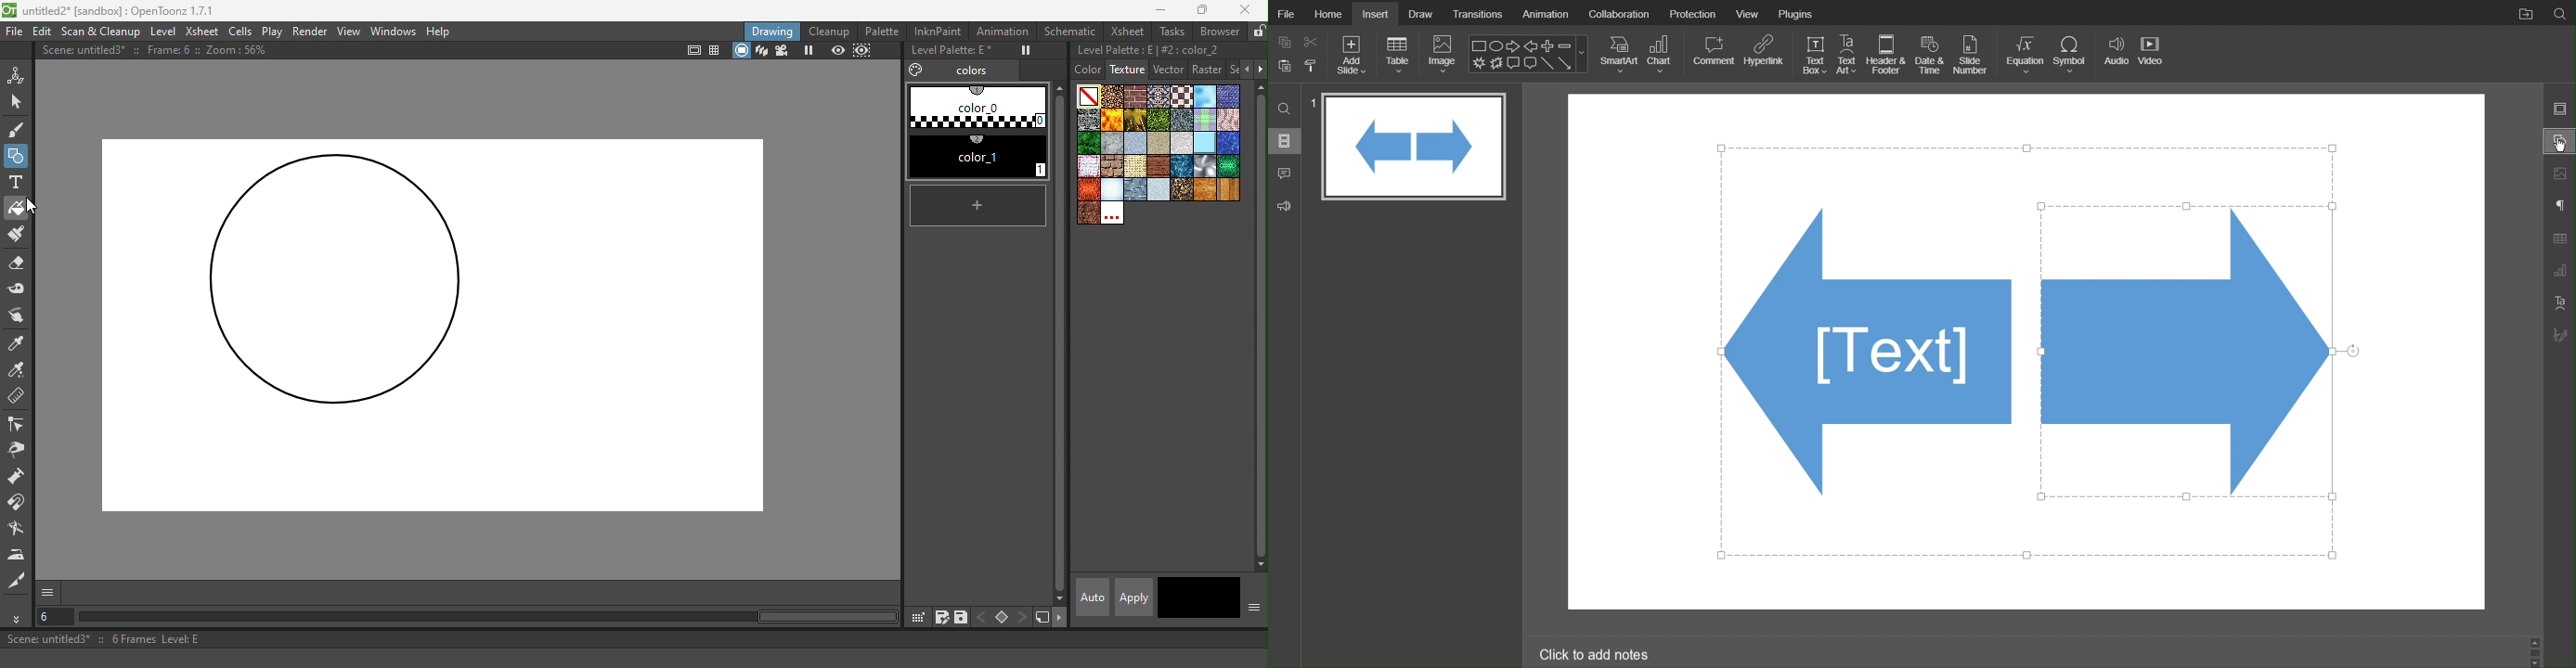  What do you see at coordinates (1088, 120) in the screenshot?
I see `Drystonewall.bmp` at bounding box center [1088, 120].